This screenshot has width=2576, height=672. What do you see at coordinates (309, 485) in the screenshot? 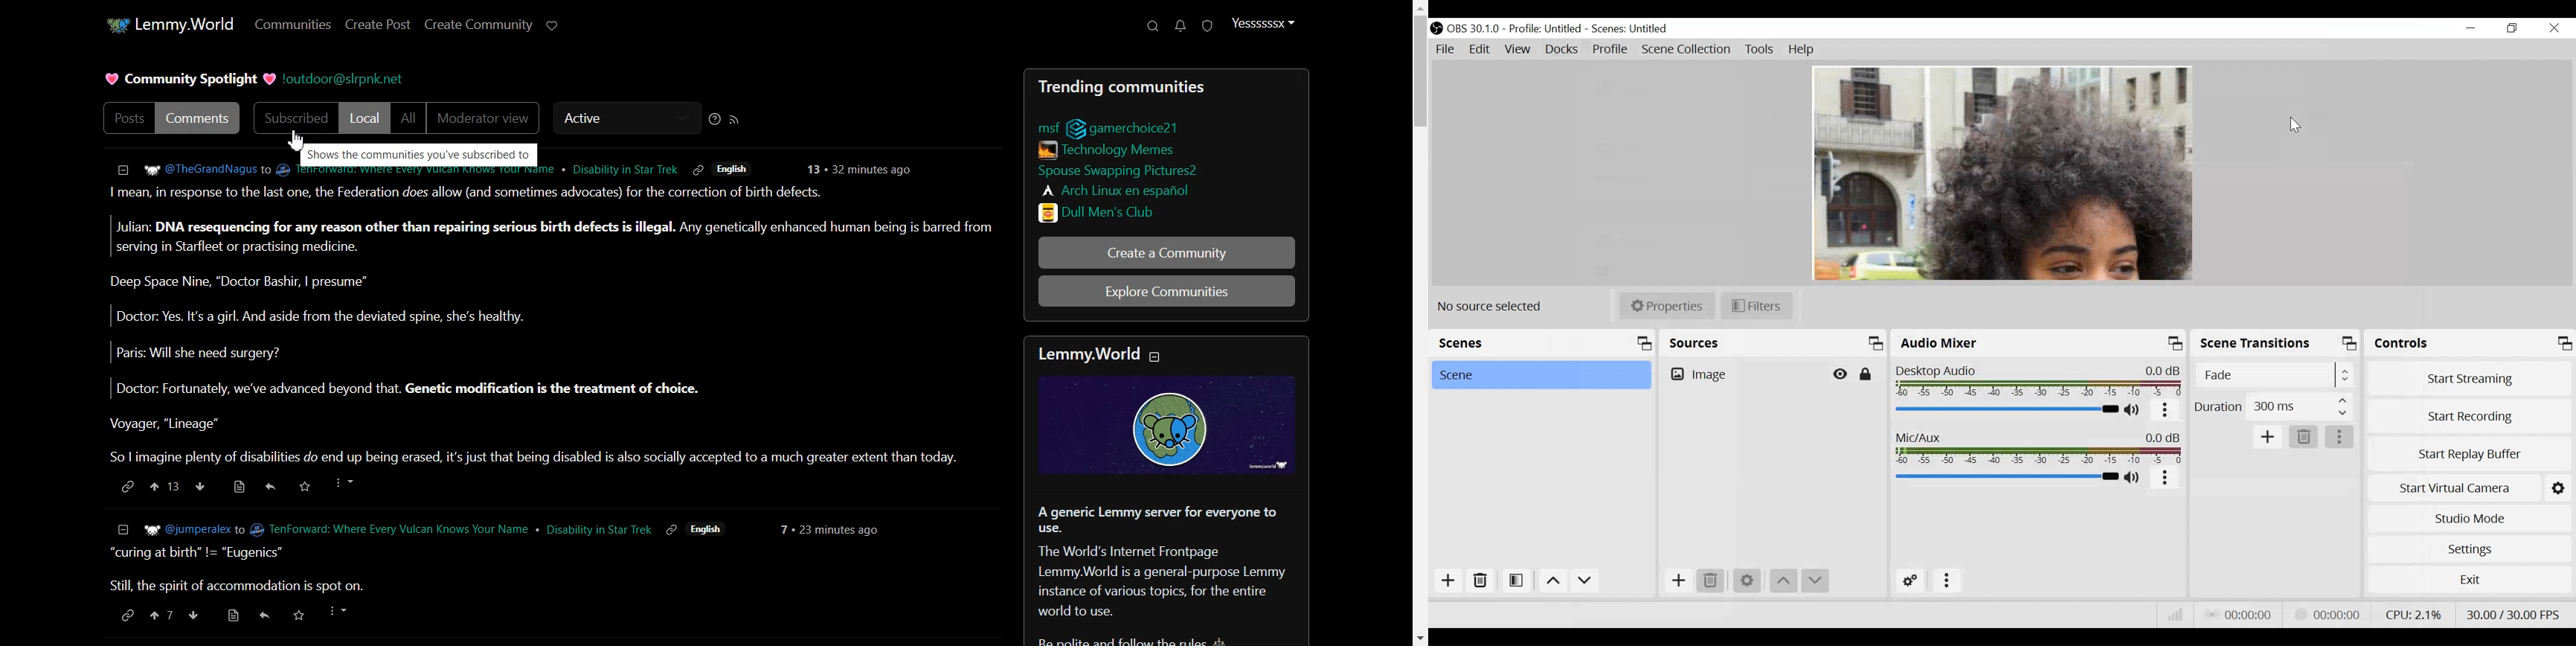
I see `save` at bounding box center [309, 485].